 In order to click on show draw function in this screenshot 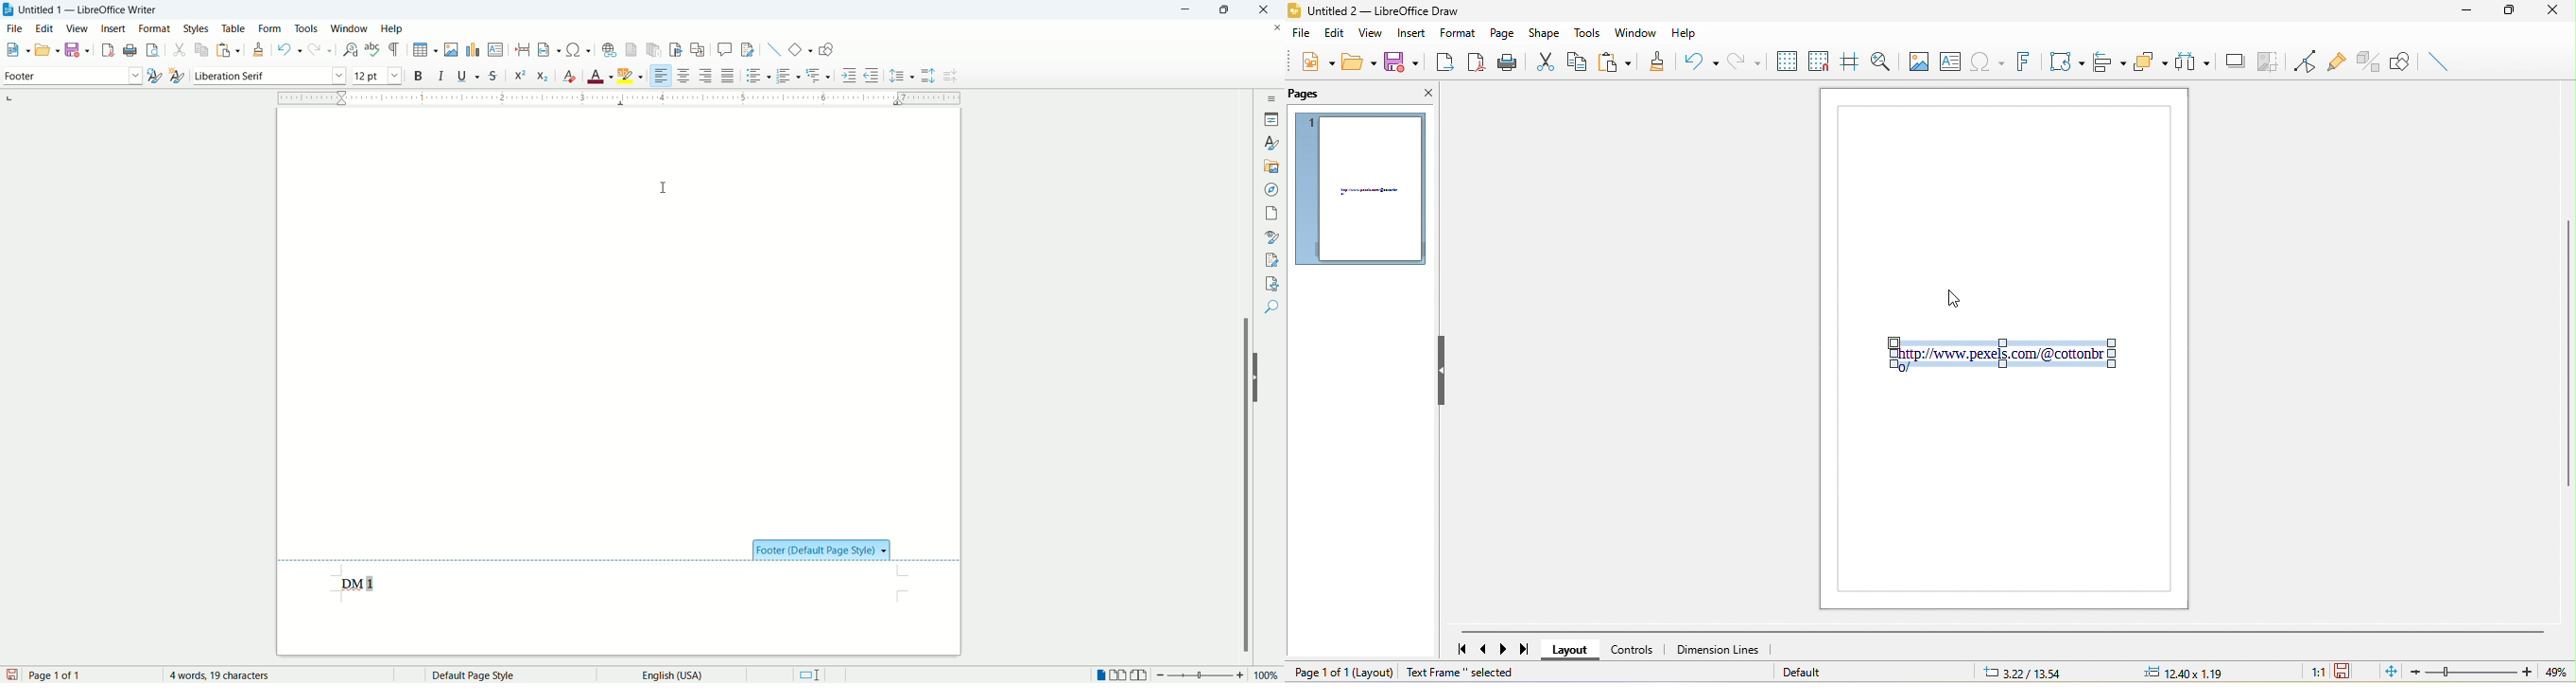, I will do `click(2401, 59)`.